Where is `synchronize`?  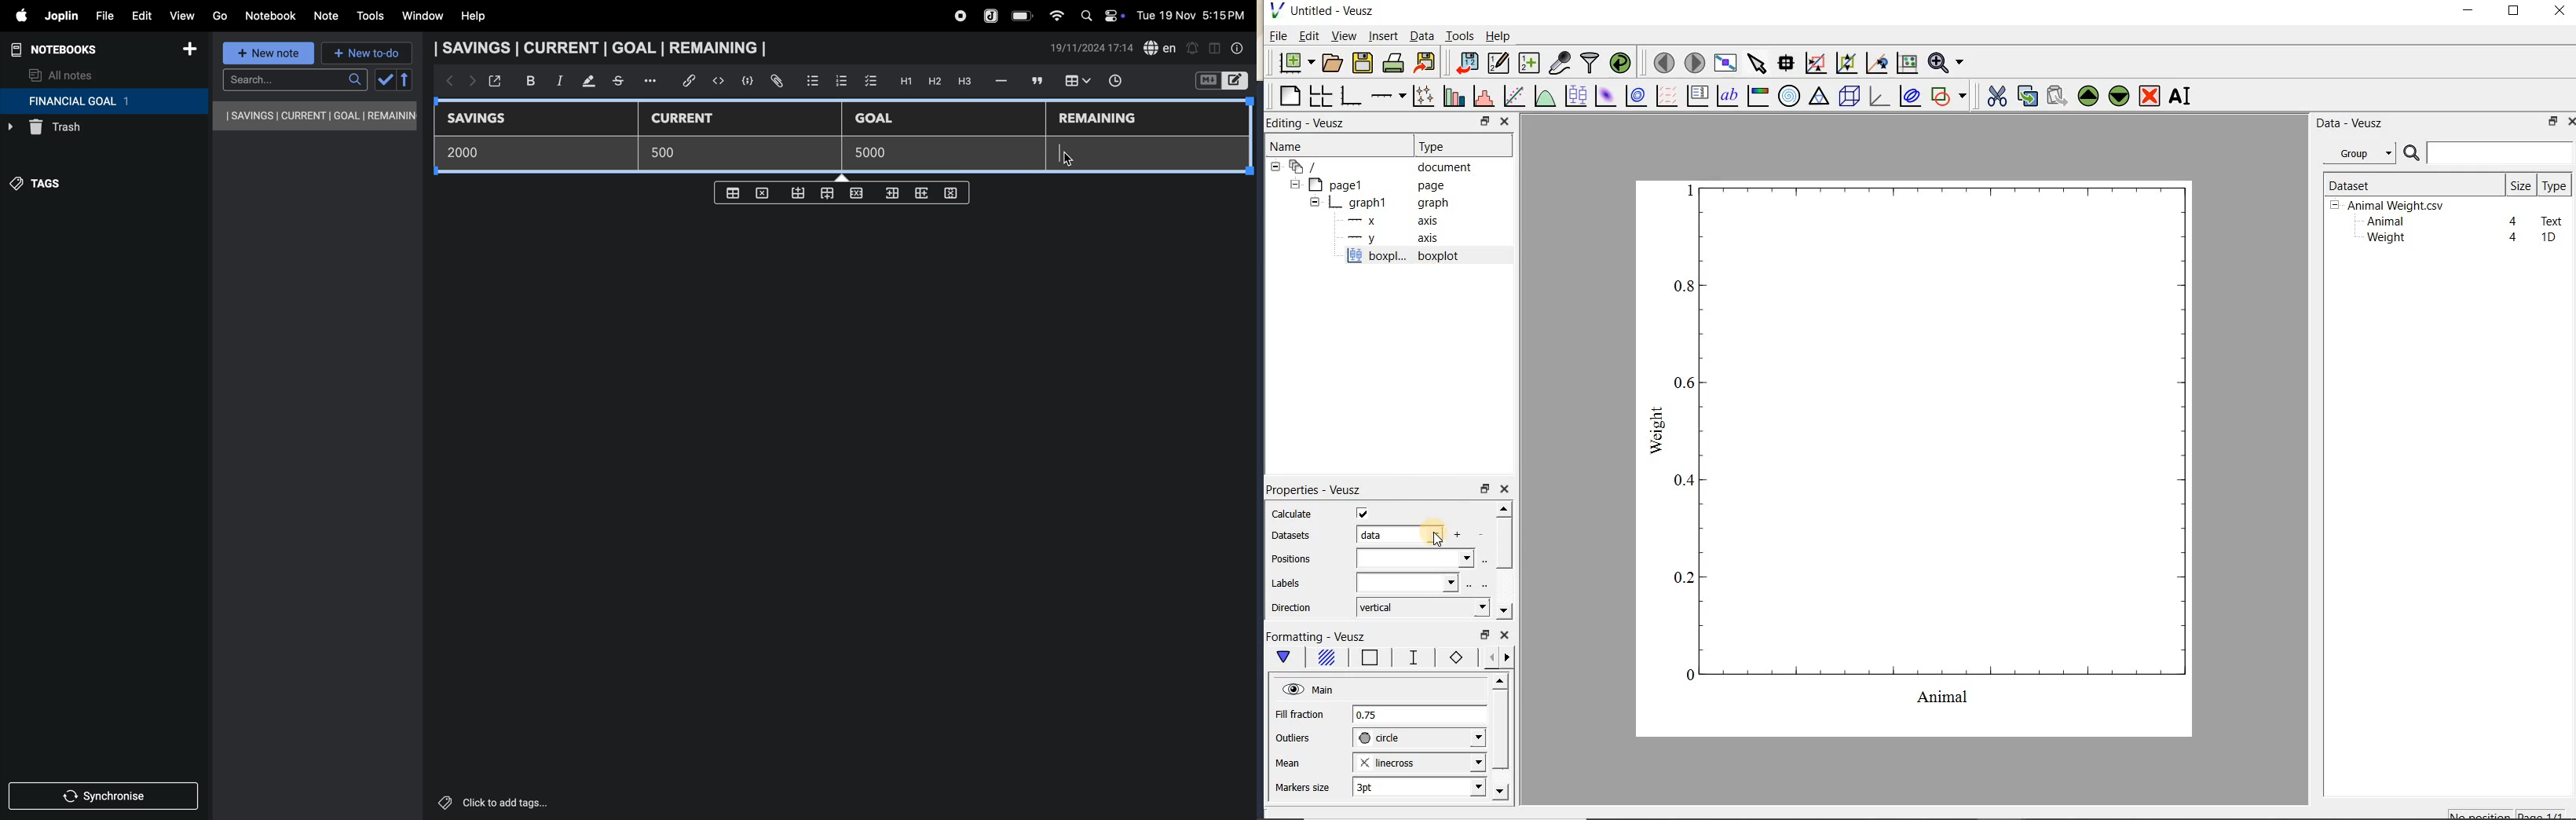 synchronize is located at coordinates (105, 794).